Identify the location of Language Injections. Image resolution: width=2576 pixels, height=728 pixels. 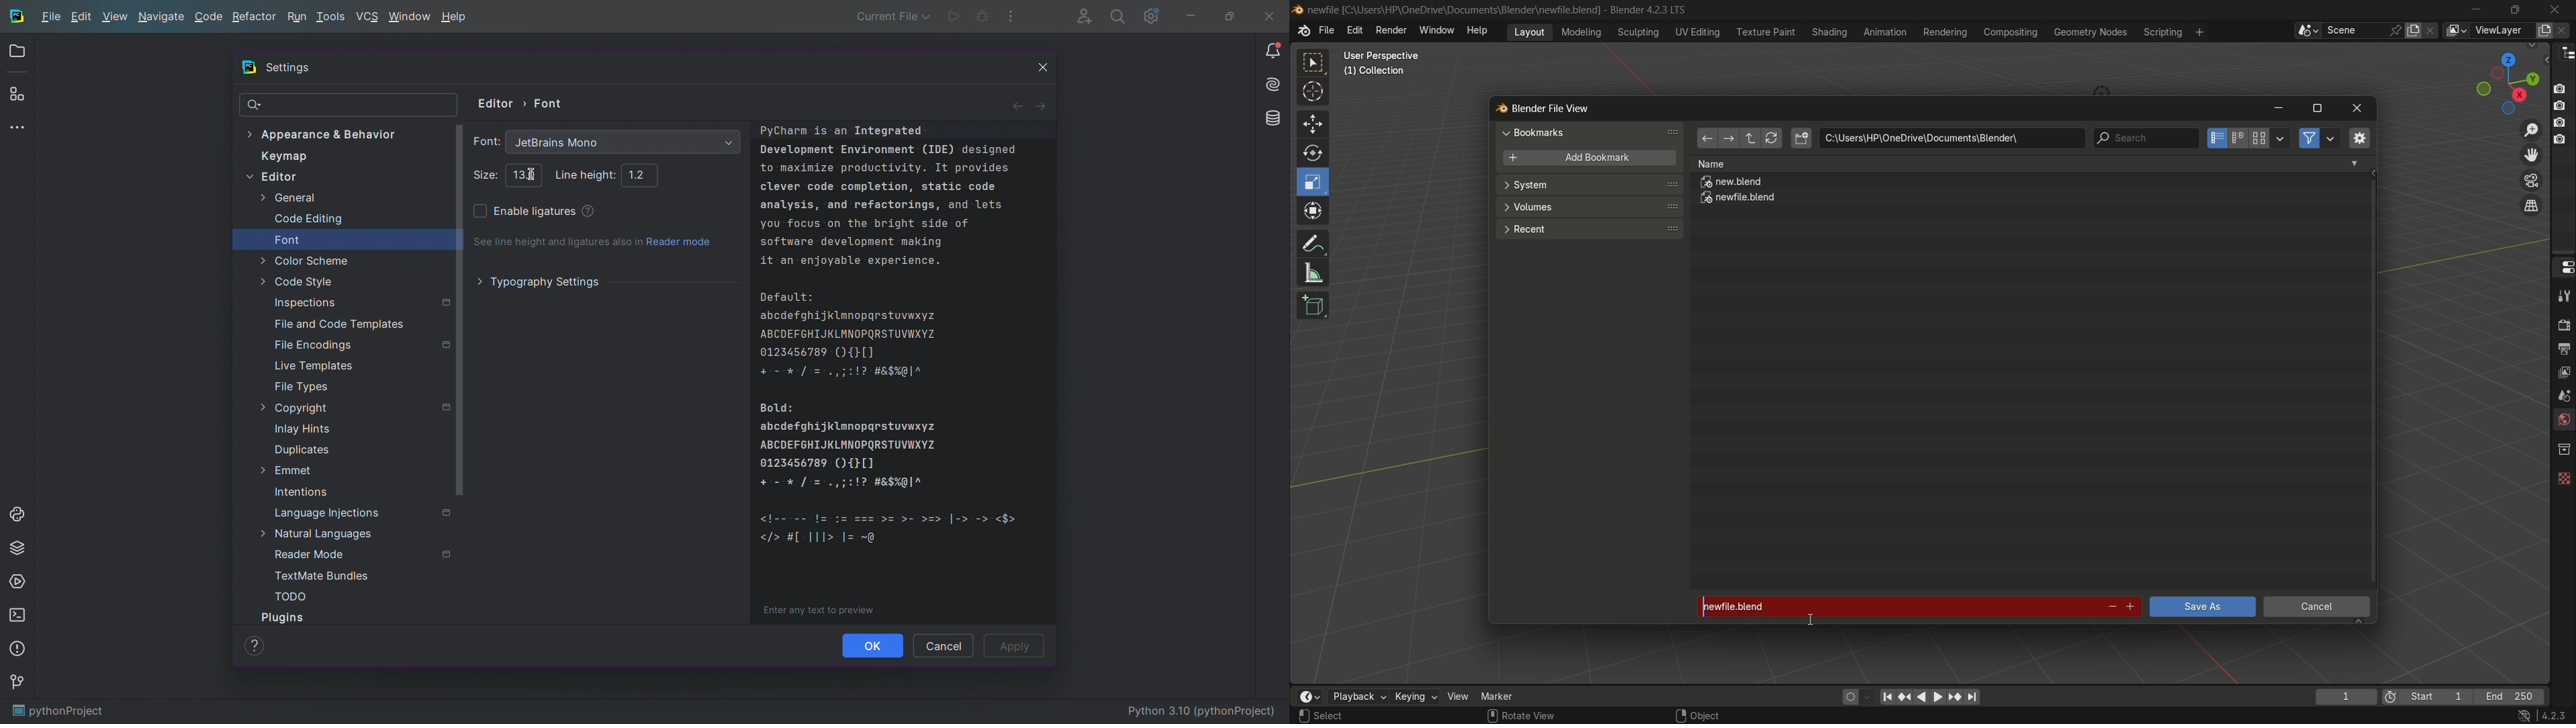
(363, 512).